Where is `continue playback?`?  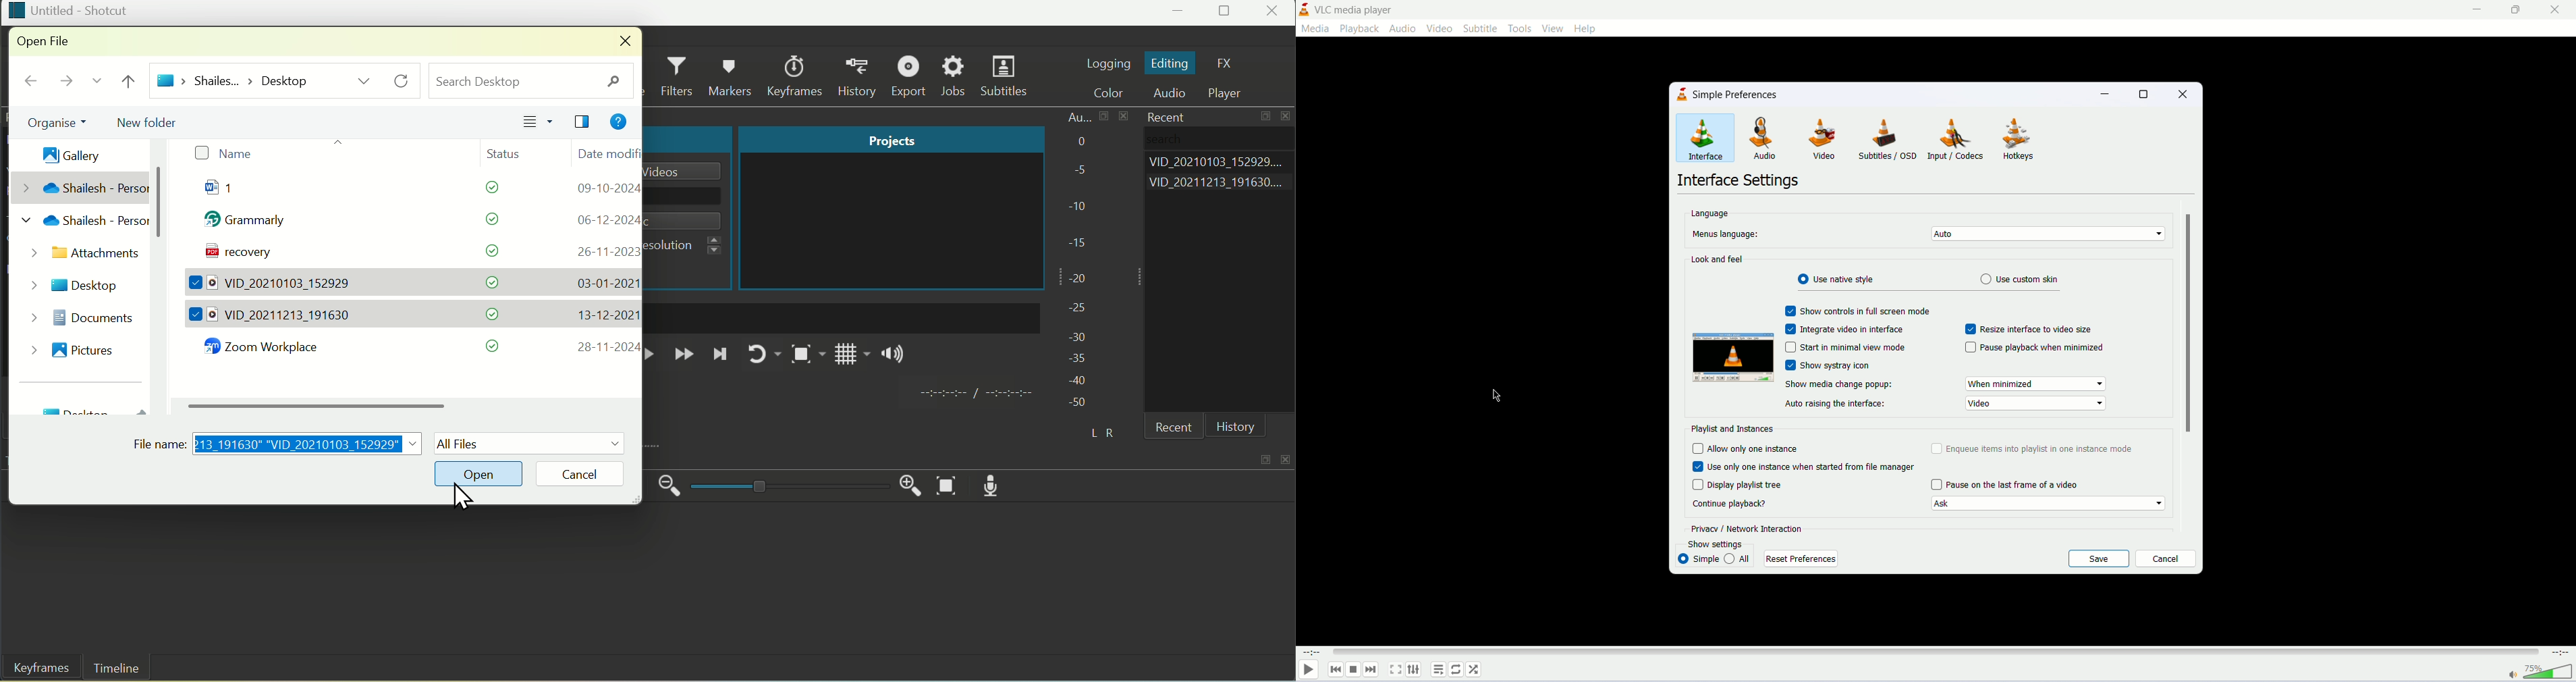 continue playback? is located at coordinates (1735, 504).